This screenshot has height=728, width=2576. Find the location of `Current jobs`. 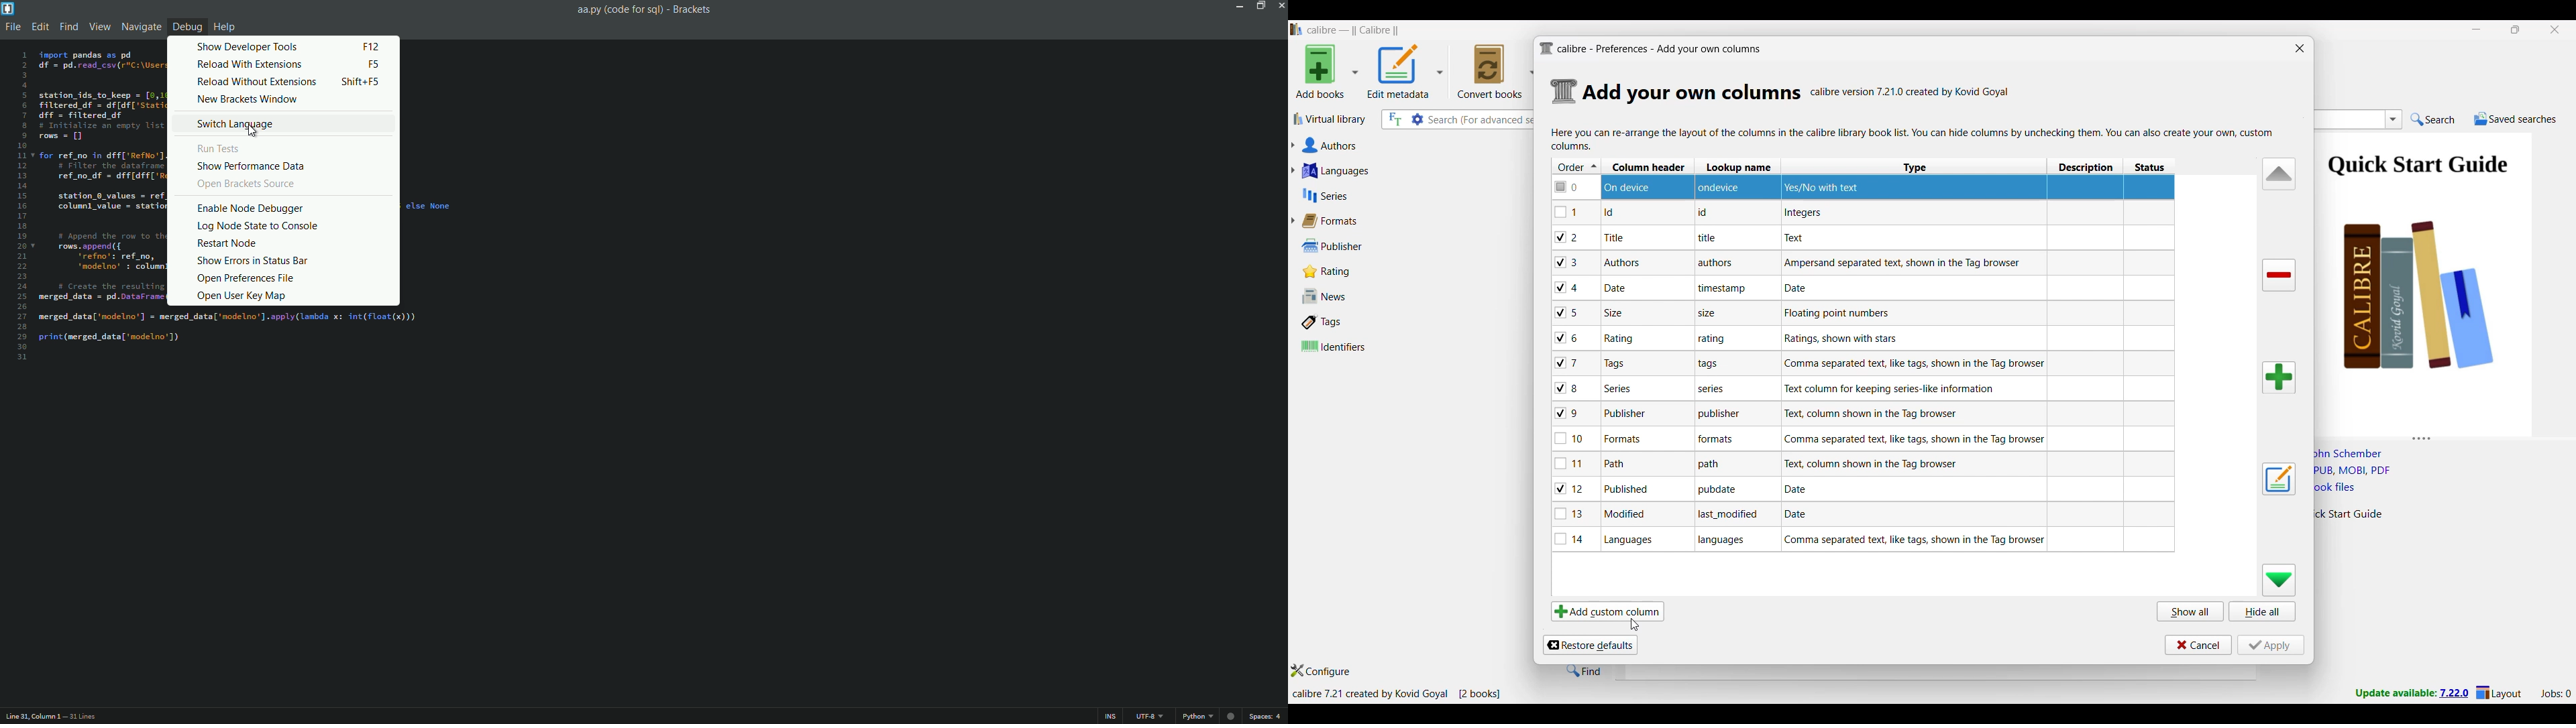

Current jobs is located at coordinates (2555, 694).